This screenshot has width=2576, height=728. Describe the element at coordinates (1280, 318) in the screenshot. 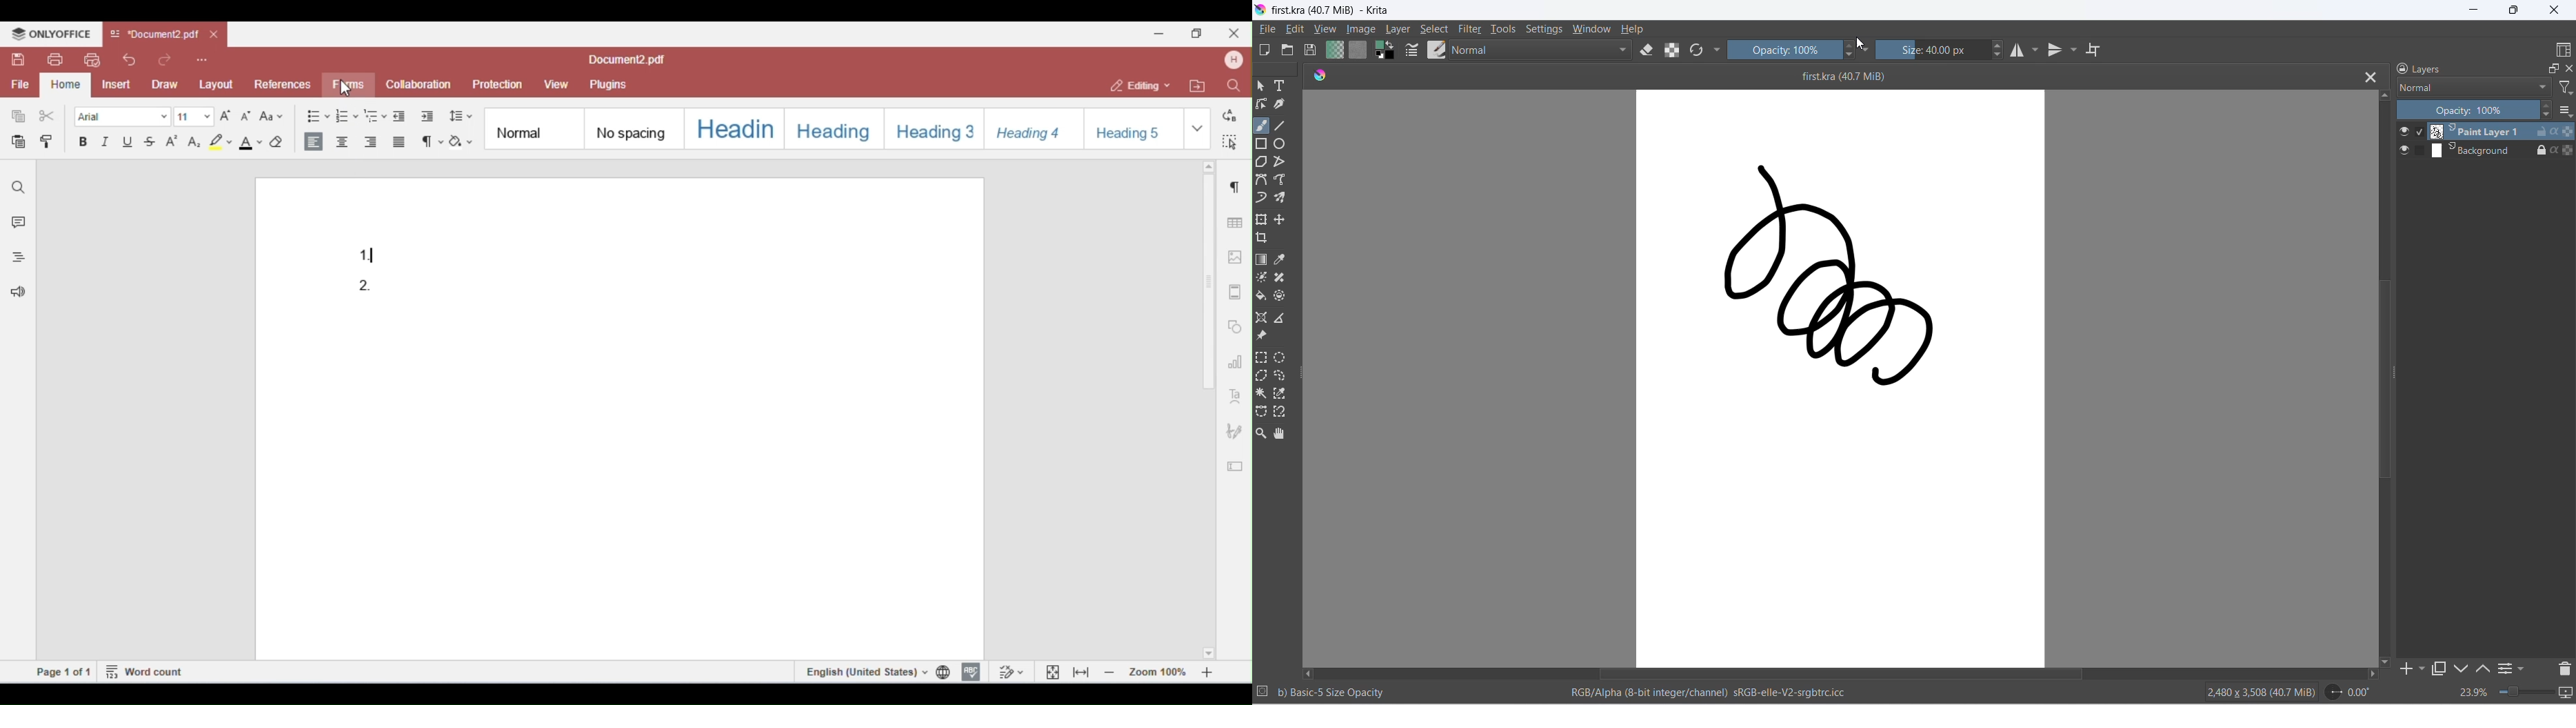

I see `measure the distance between two points` at that location.